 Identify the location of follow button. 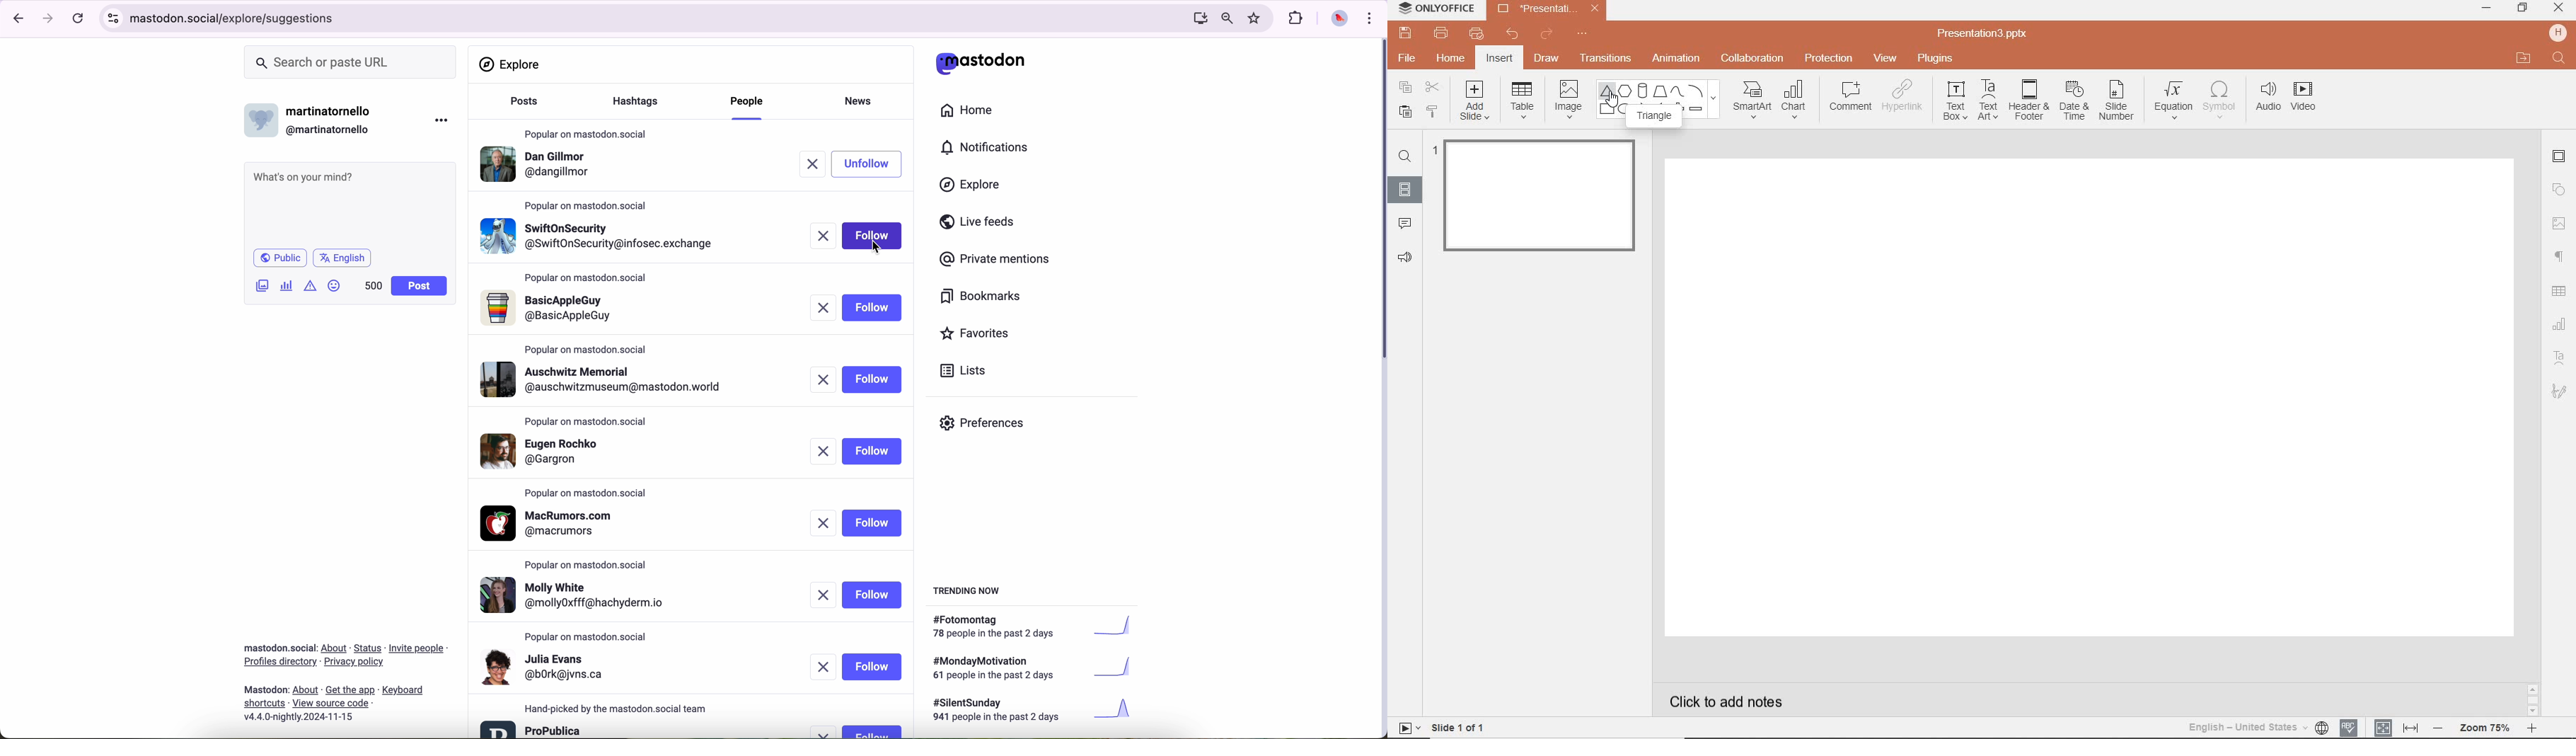
(871, 308).